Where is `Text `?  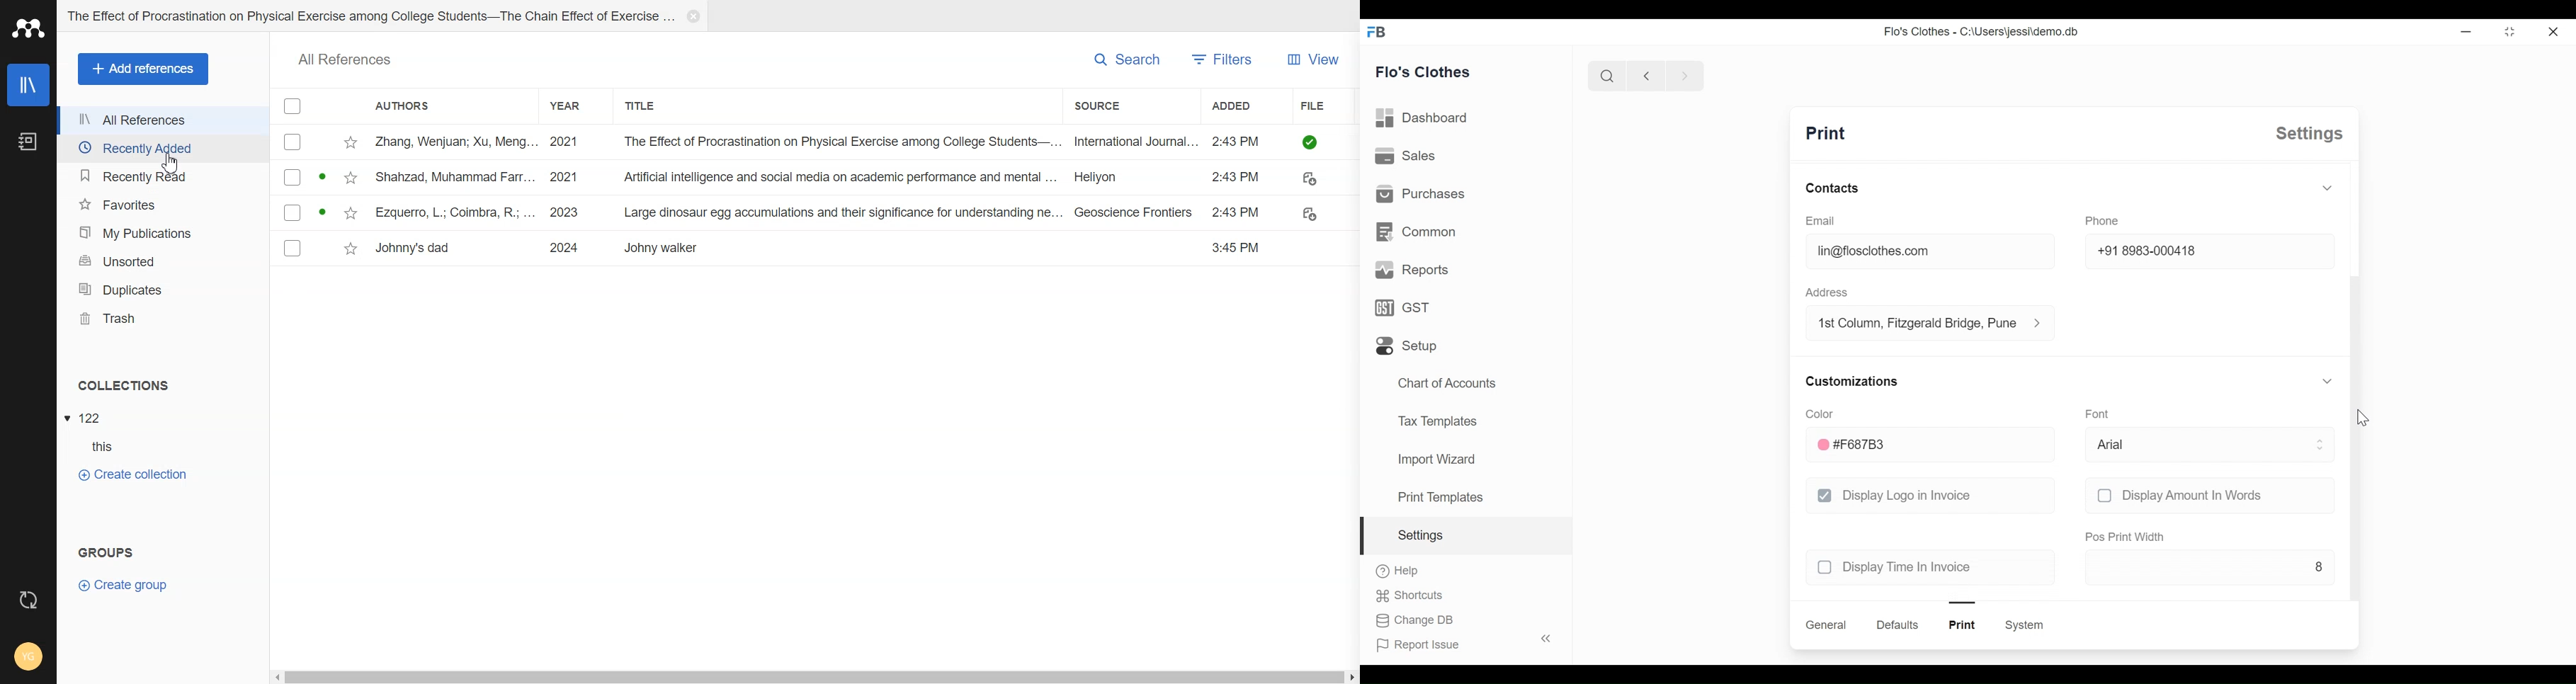 Text  is located at coordinates (344, 59).